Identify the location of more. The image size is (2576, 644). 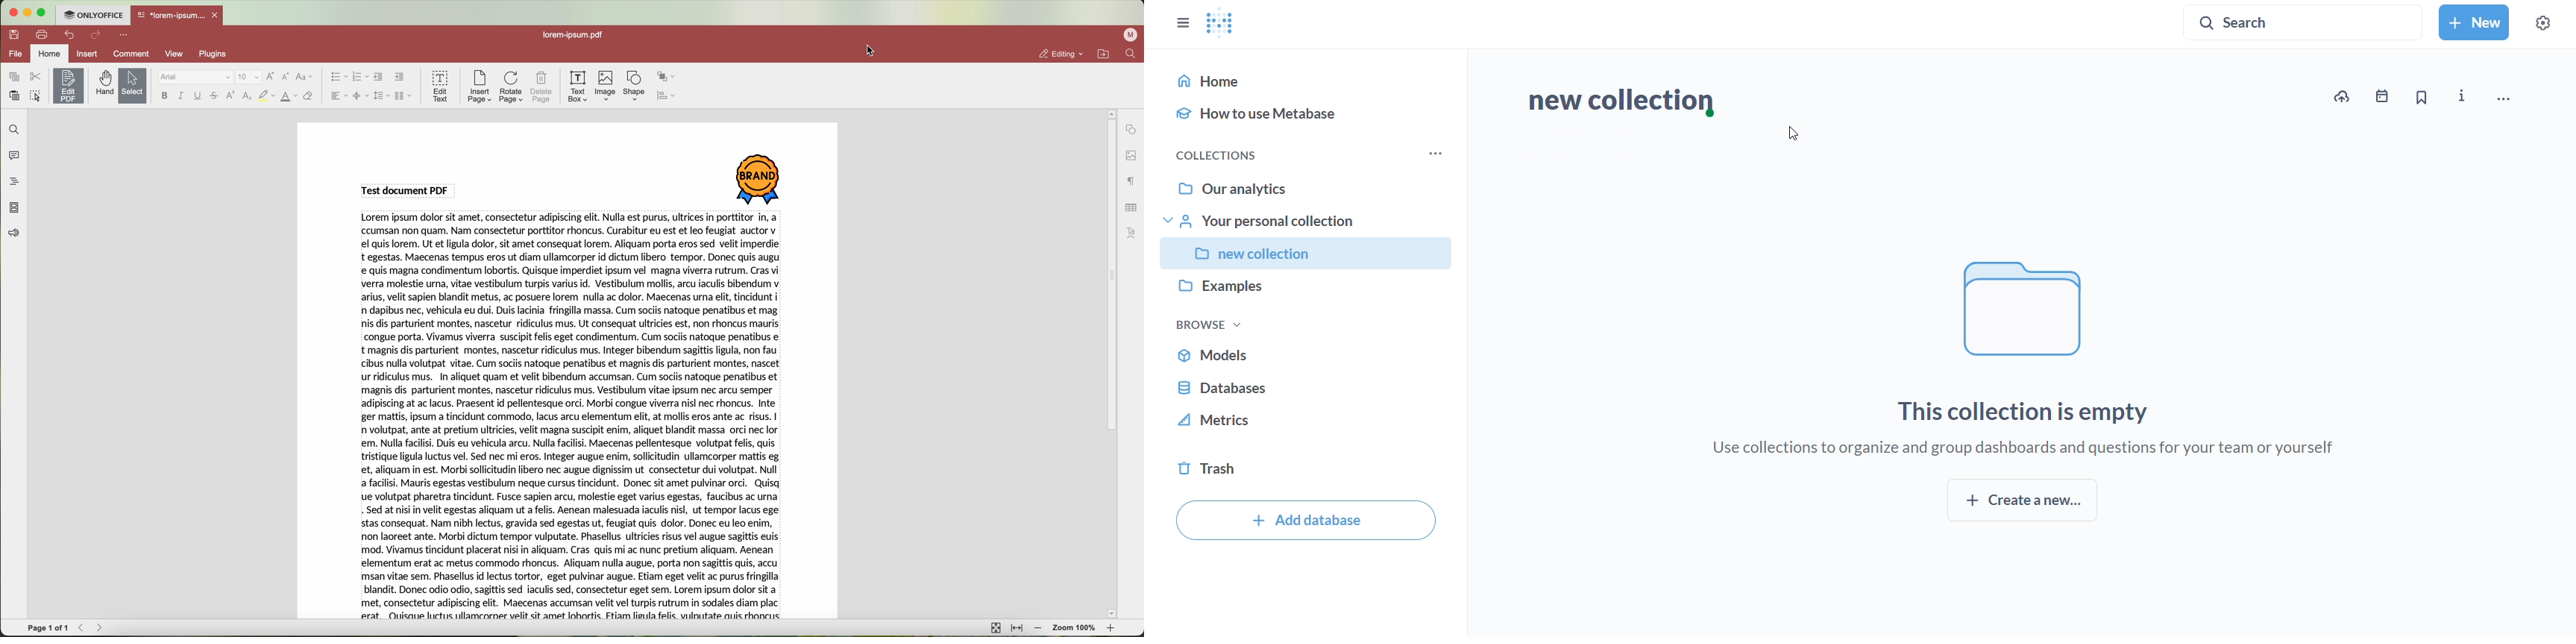
(1439, 154).